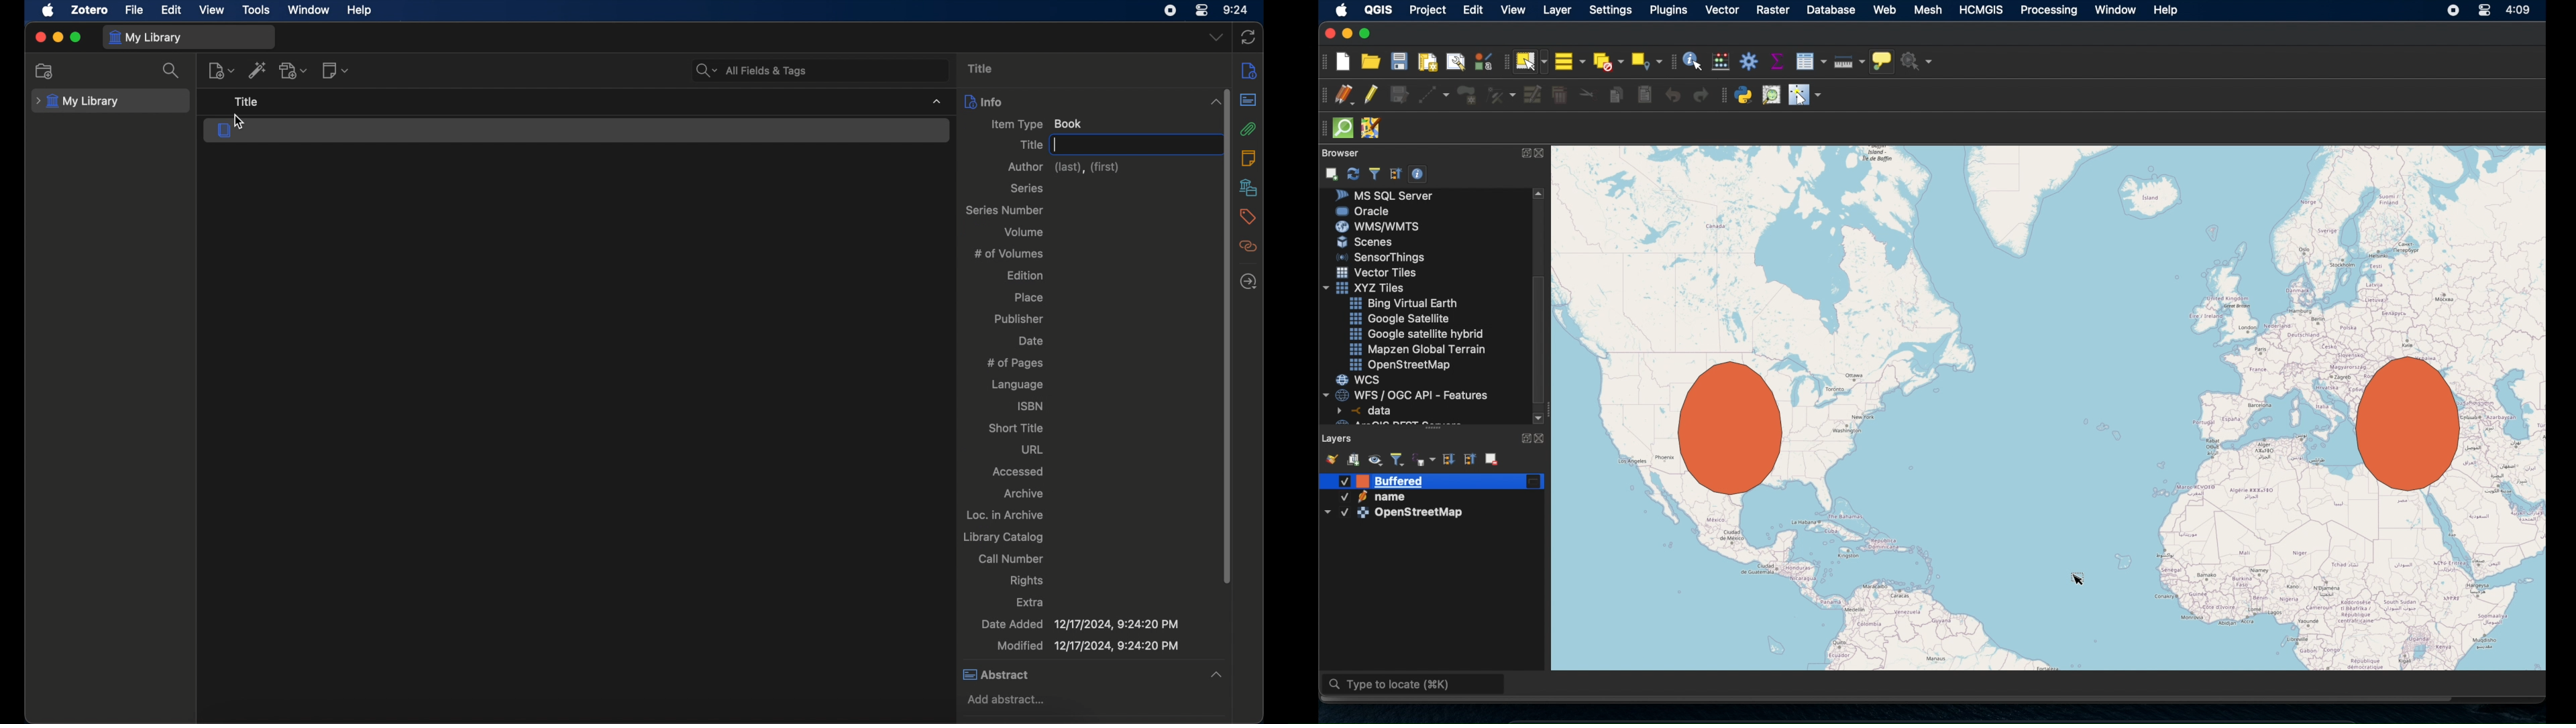  I want to click on language, so click(1018, 385).